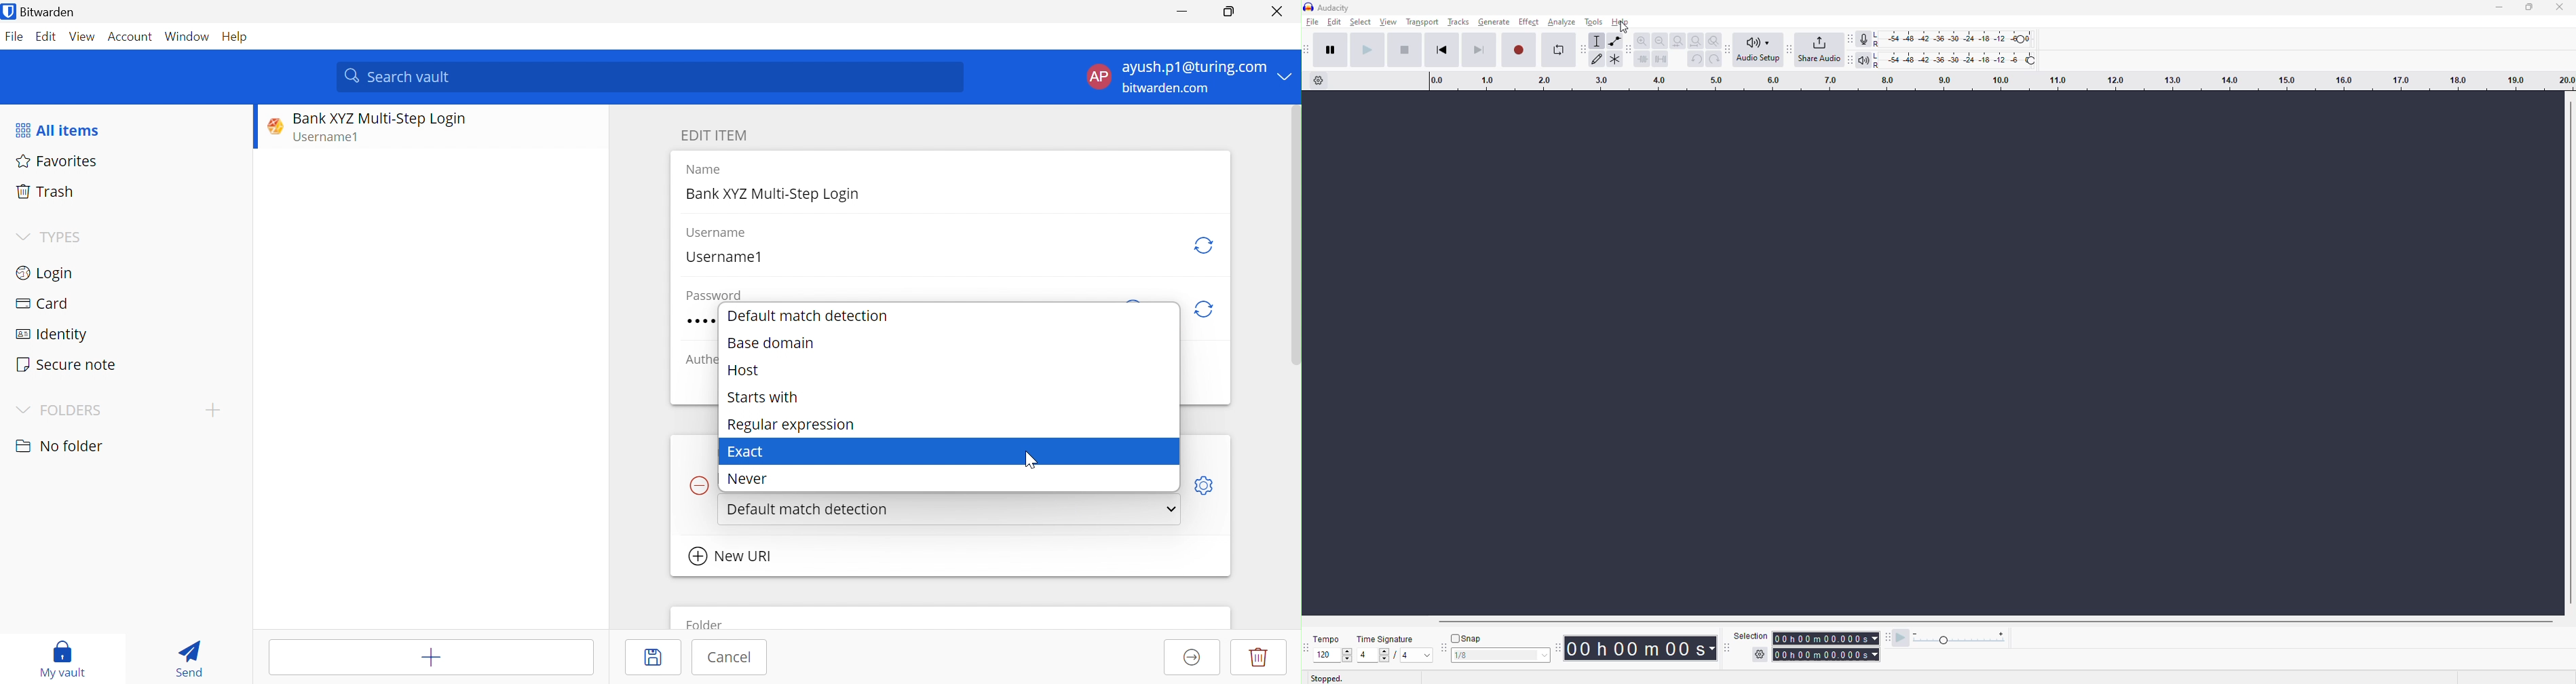  I want to click on selection, so click(1753, 633).